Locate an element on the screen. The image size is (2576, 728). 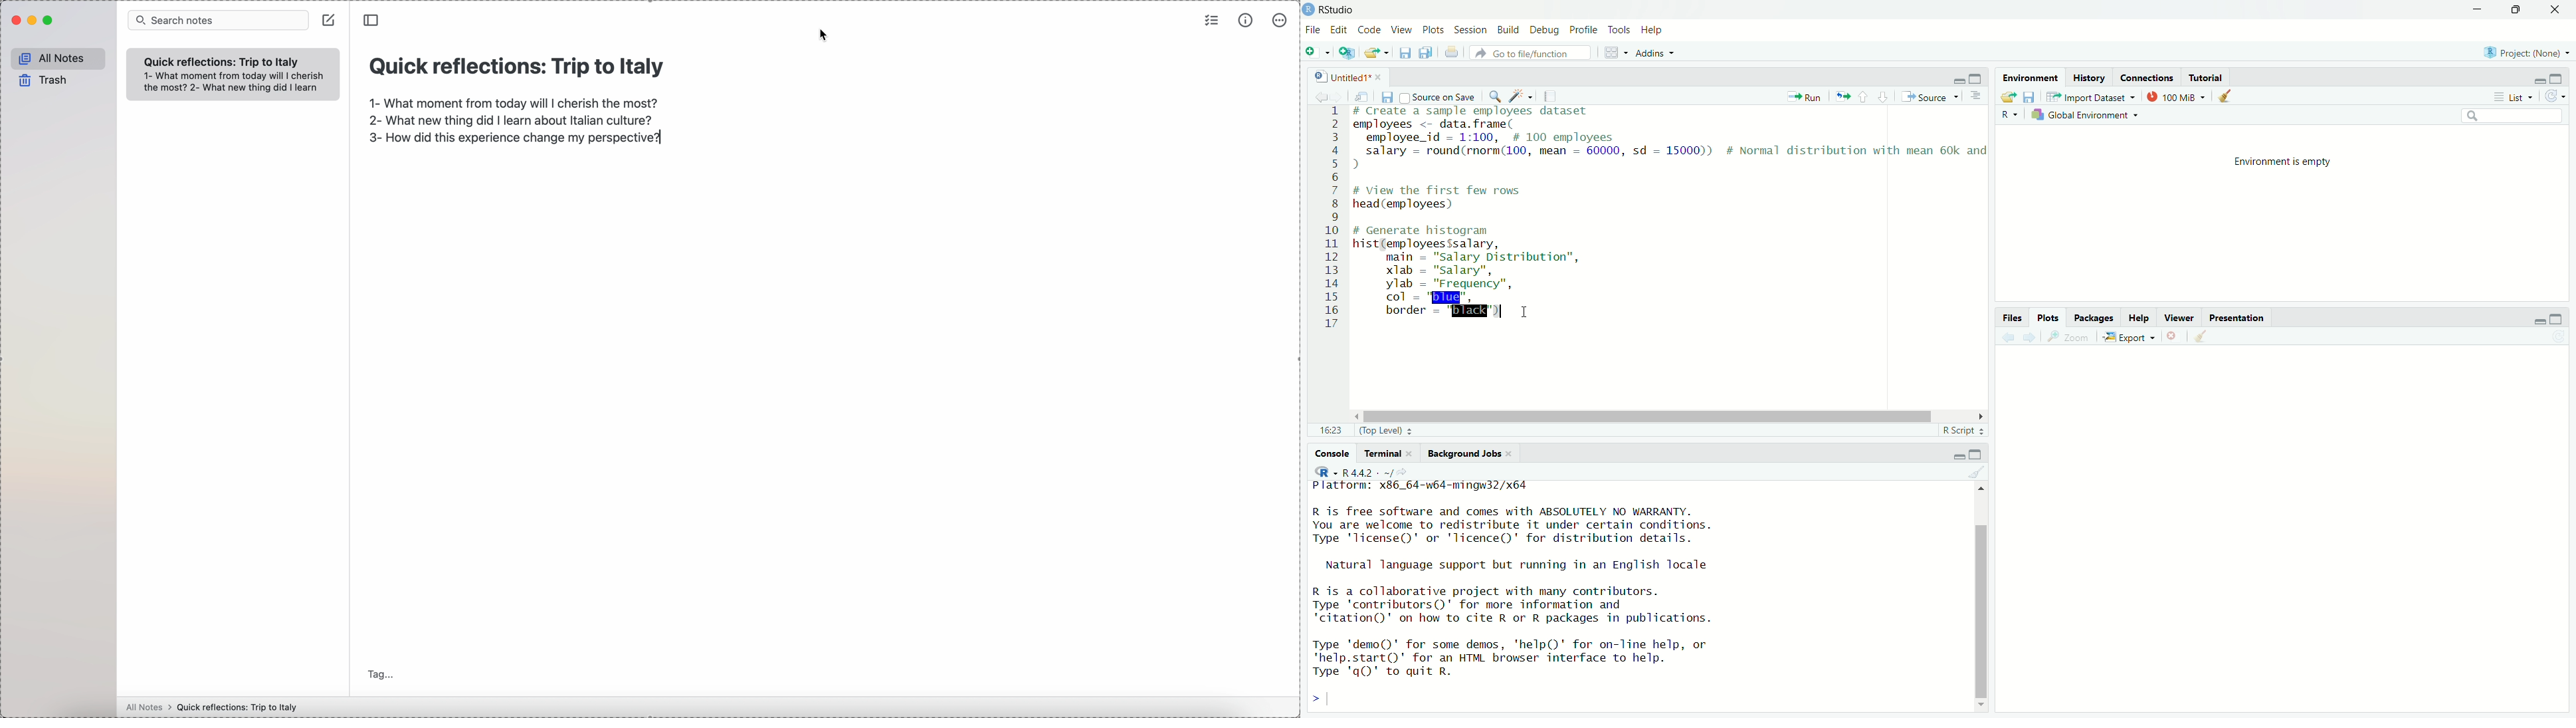
menu is located at coordinates (1318, 53).